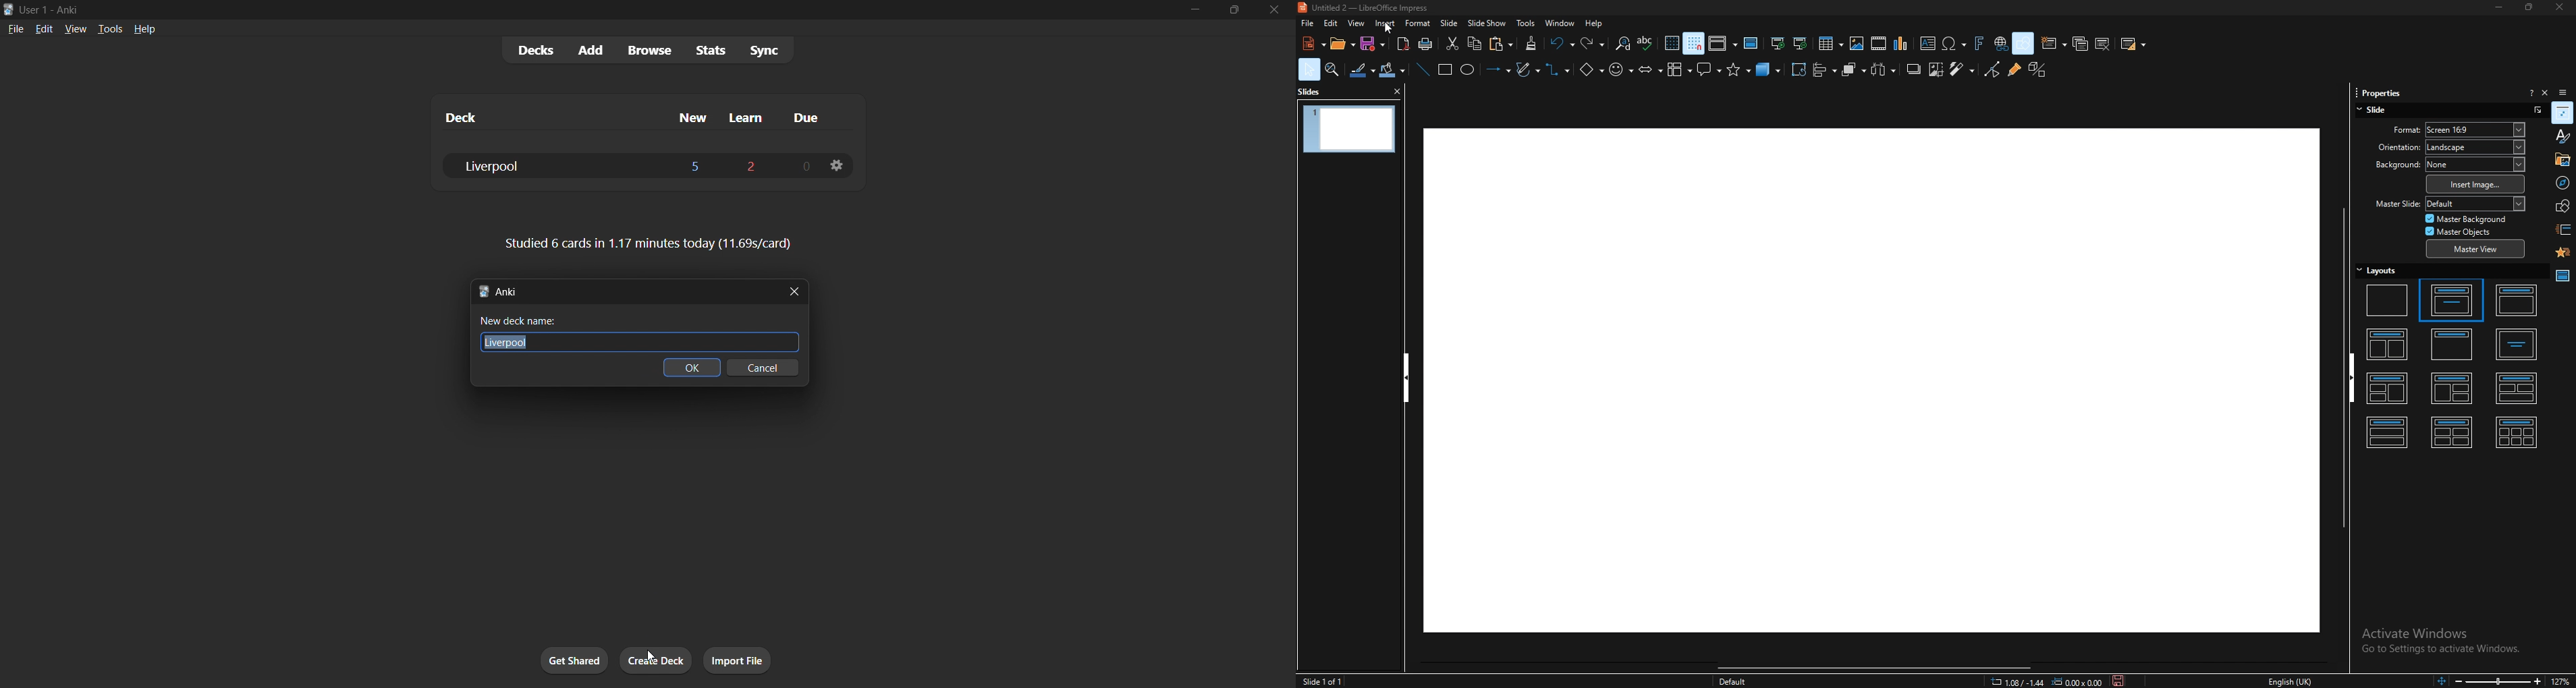 This screenshot has height=700, width=2576. I want to click on hide, so click(1406, 378).